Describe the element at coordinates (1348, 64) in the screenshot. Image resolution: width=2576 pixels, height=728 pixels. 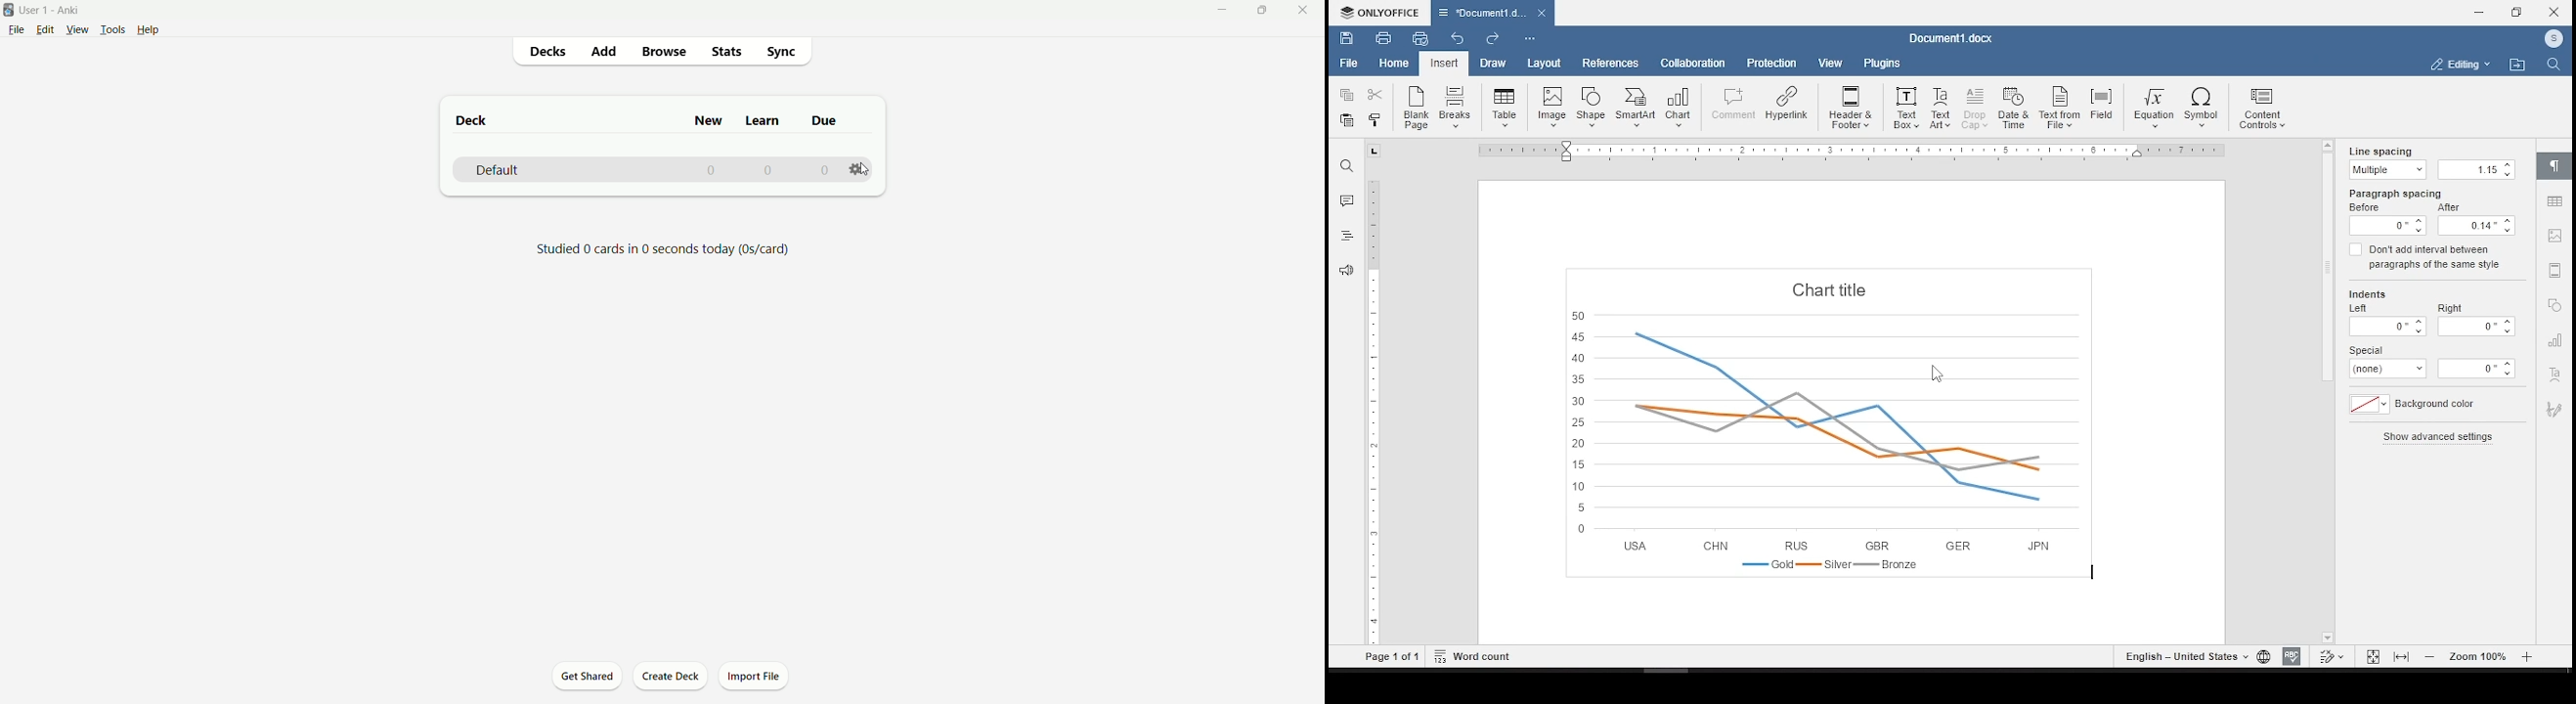
I see `file` at that location.